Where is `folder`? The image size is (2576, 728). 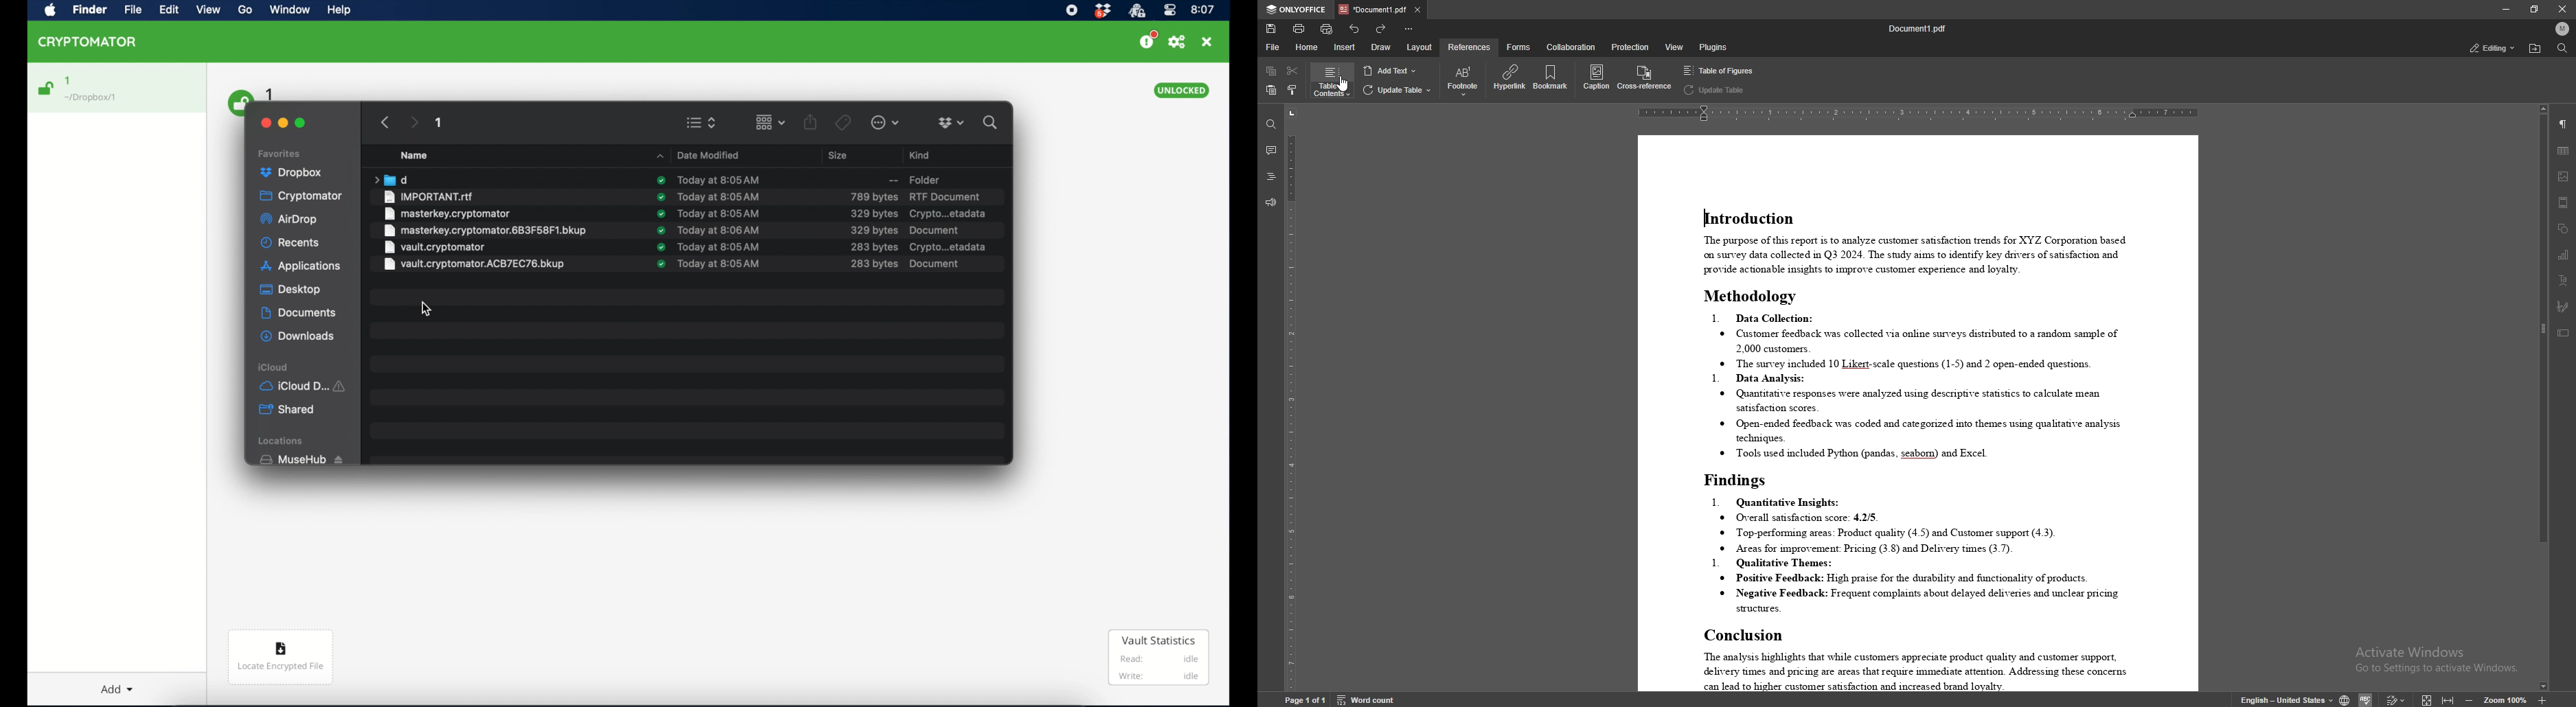
folder is located at coordinates (390, 179).